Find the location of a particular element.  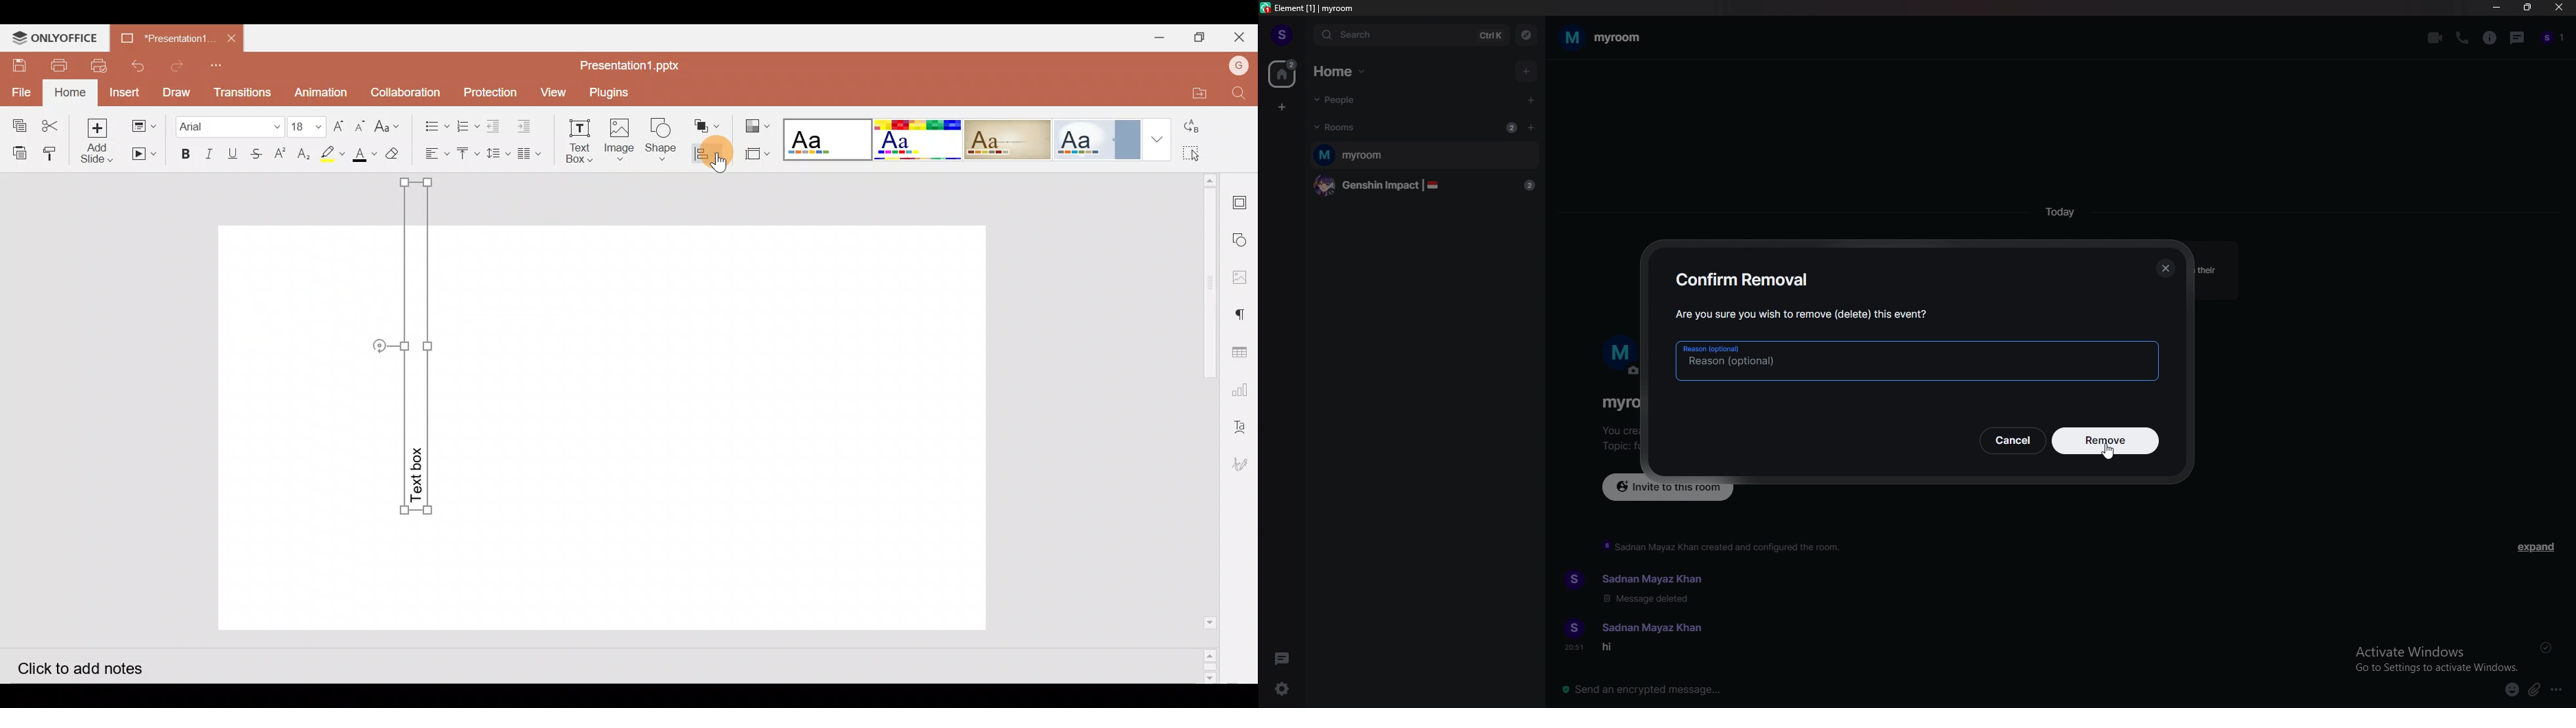

resize is located at coordinates (2527, 7).